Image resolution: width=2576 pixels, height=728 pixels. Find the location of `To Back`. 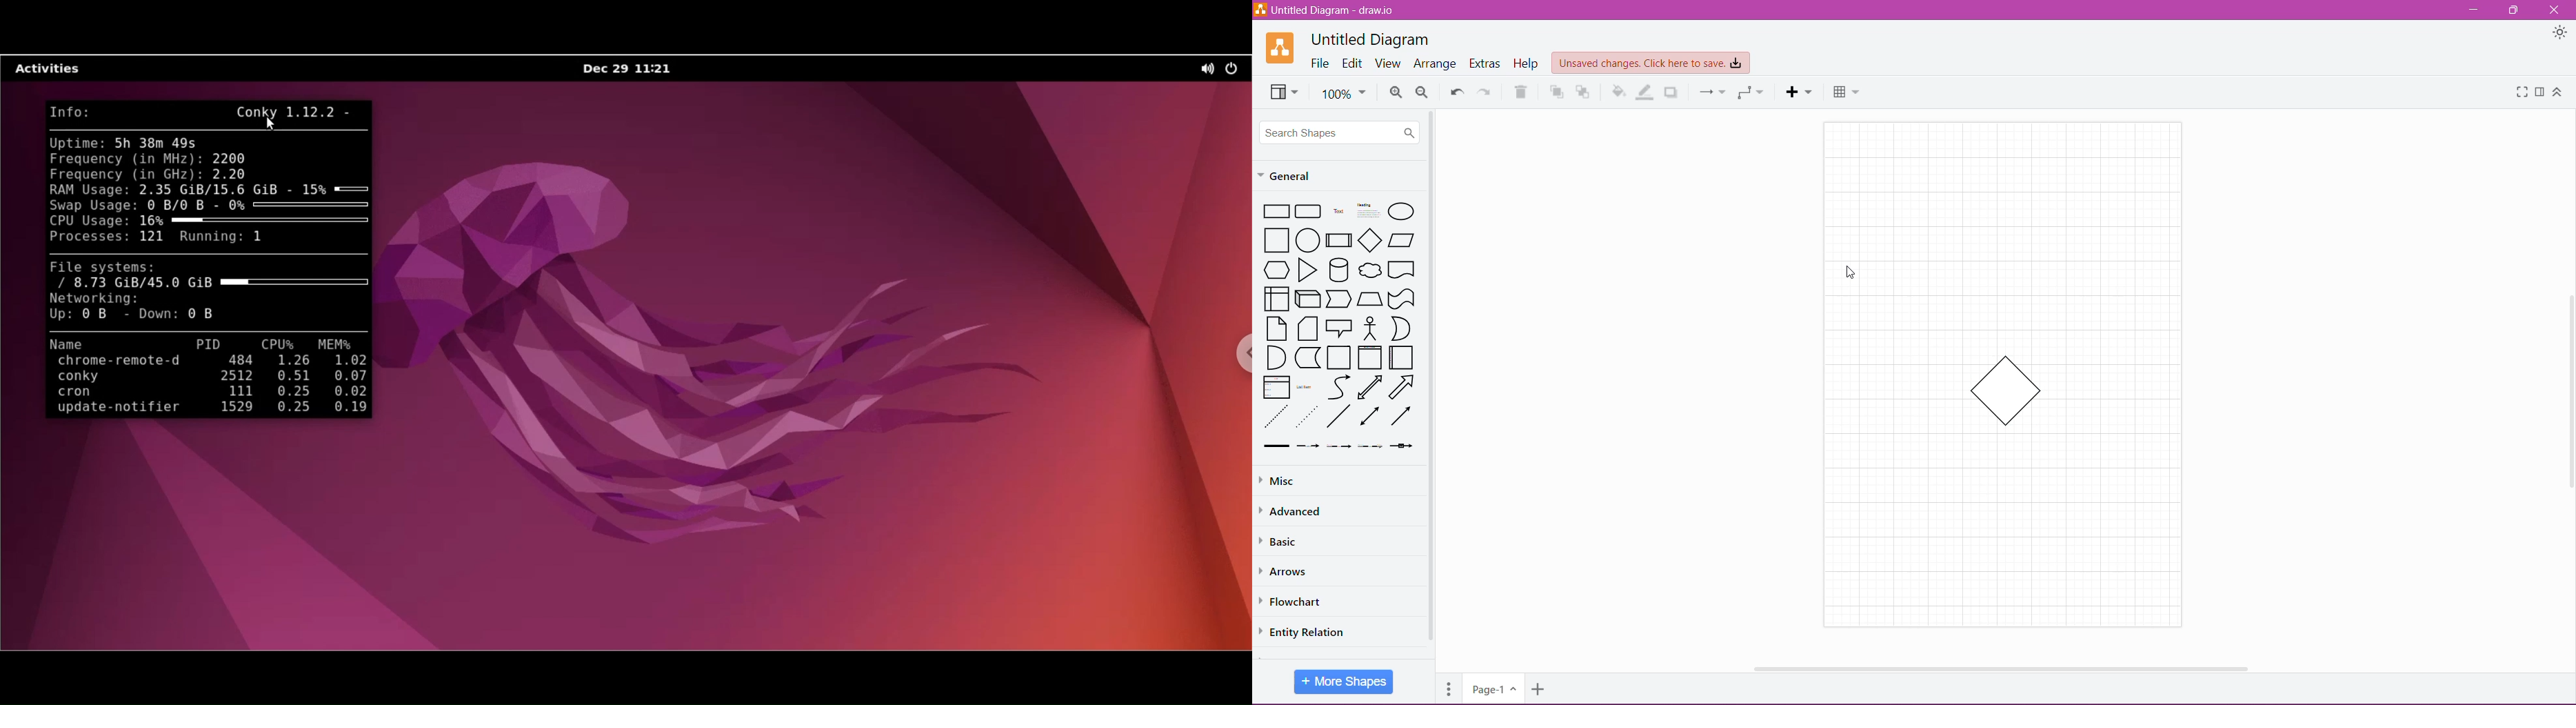

To Back is located at coordinates (1585, 92).